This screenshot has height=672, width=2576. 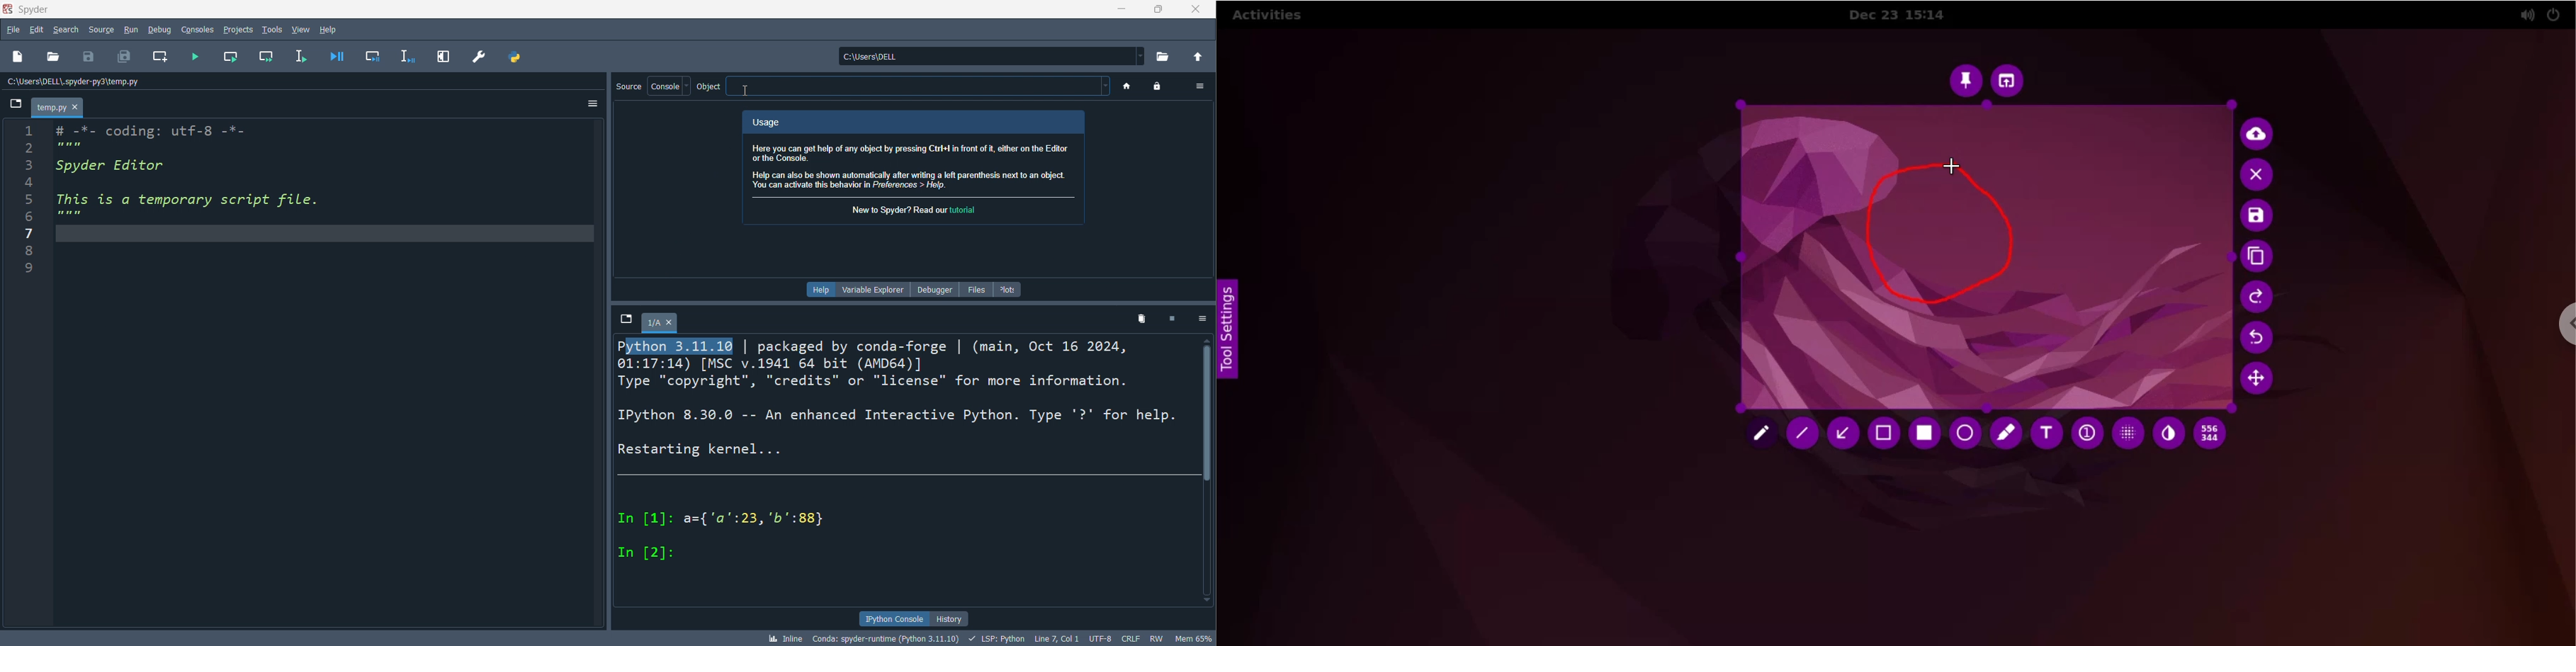 I want to click on debug line, so click(x=405, y=55).